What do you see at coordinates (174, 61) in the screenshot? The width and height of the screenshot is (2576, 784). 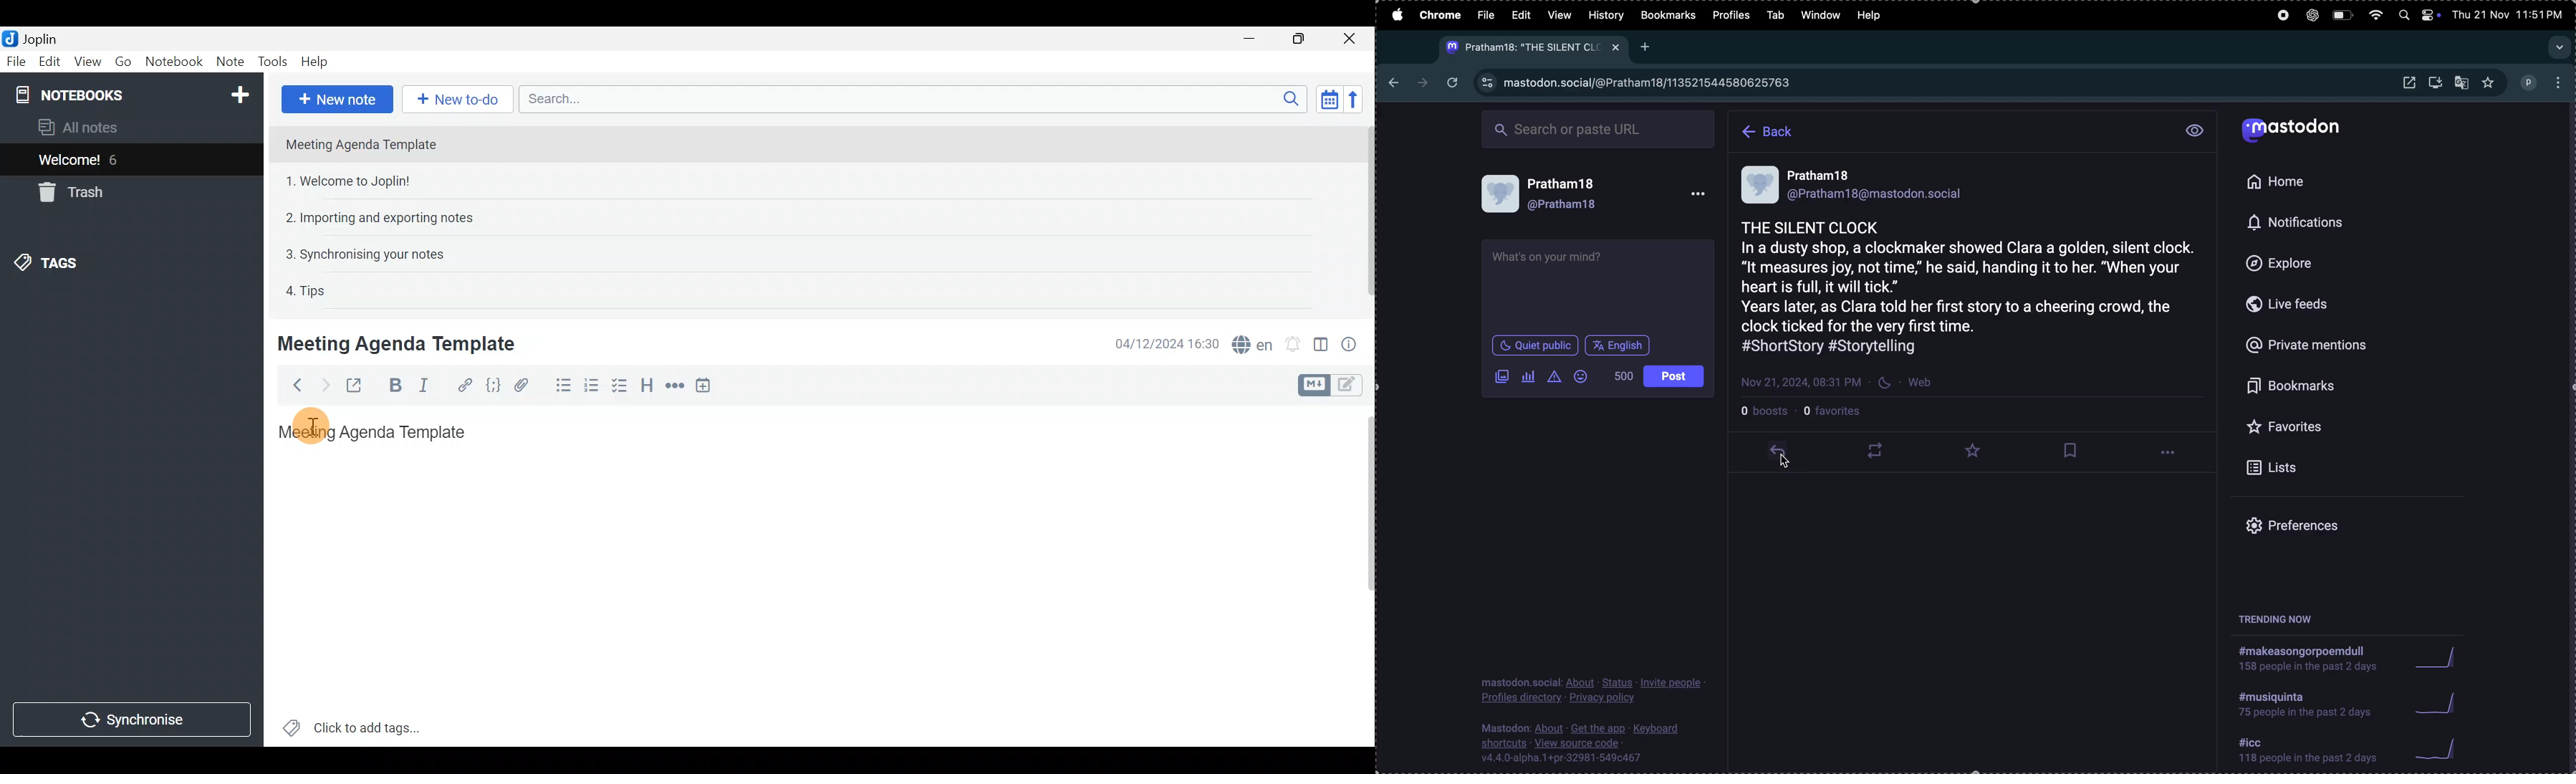 I see `Notebook` at bounding box center [174, 61].